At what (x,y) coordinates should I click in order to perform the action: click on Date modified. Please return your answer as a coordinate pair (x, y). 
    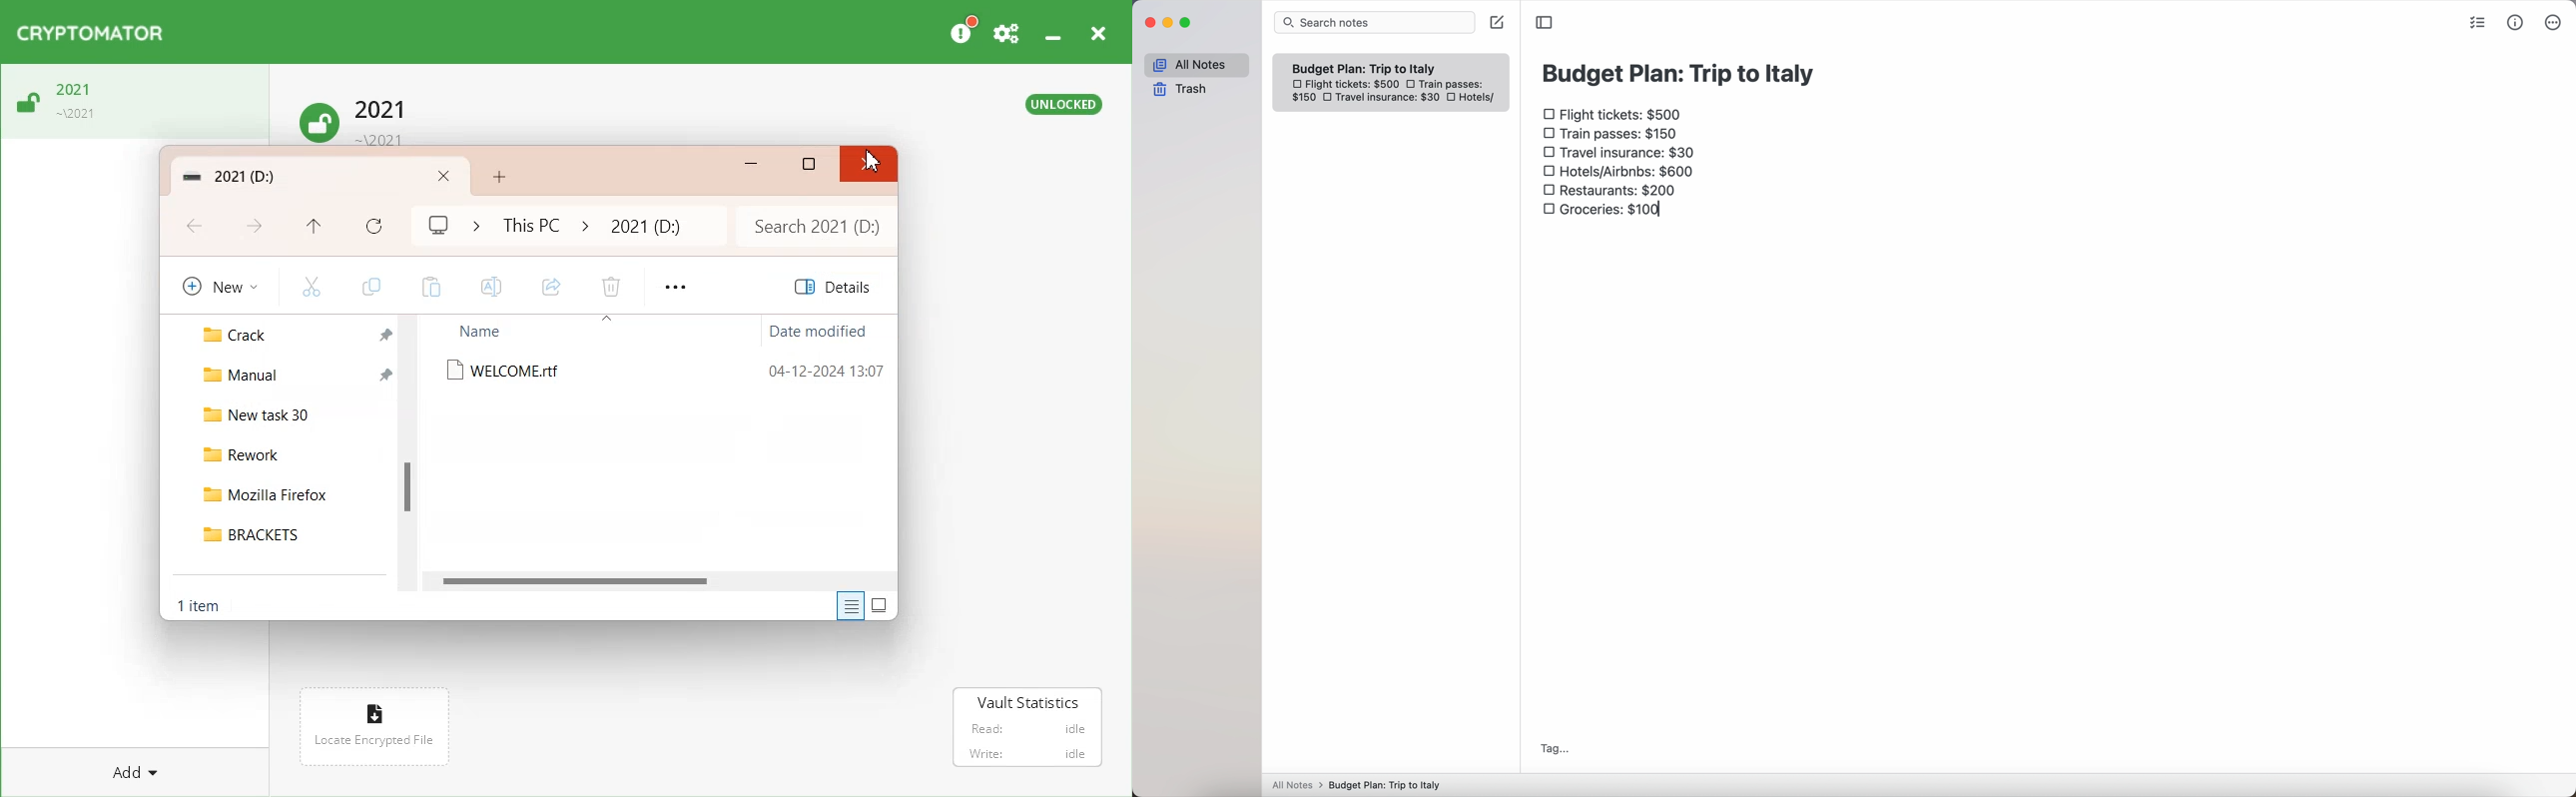
    Looking at the image, I should click on (829, 330).